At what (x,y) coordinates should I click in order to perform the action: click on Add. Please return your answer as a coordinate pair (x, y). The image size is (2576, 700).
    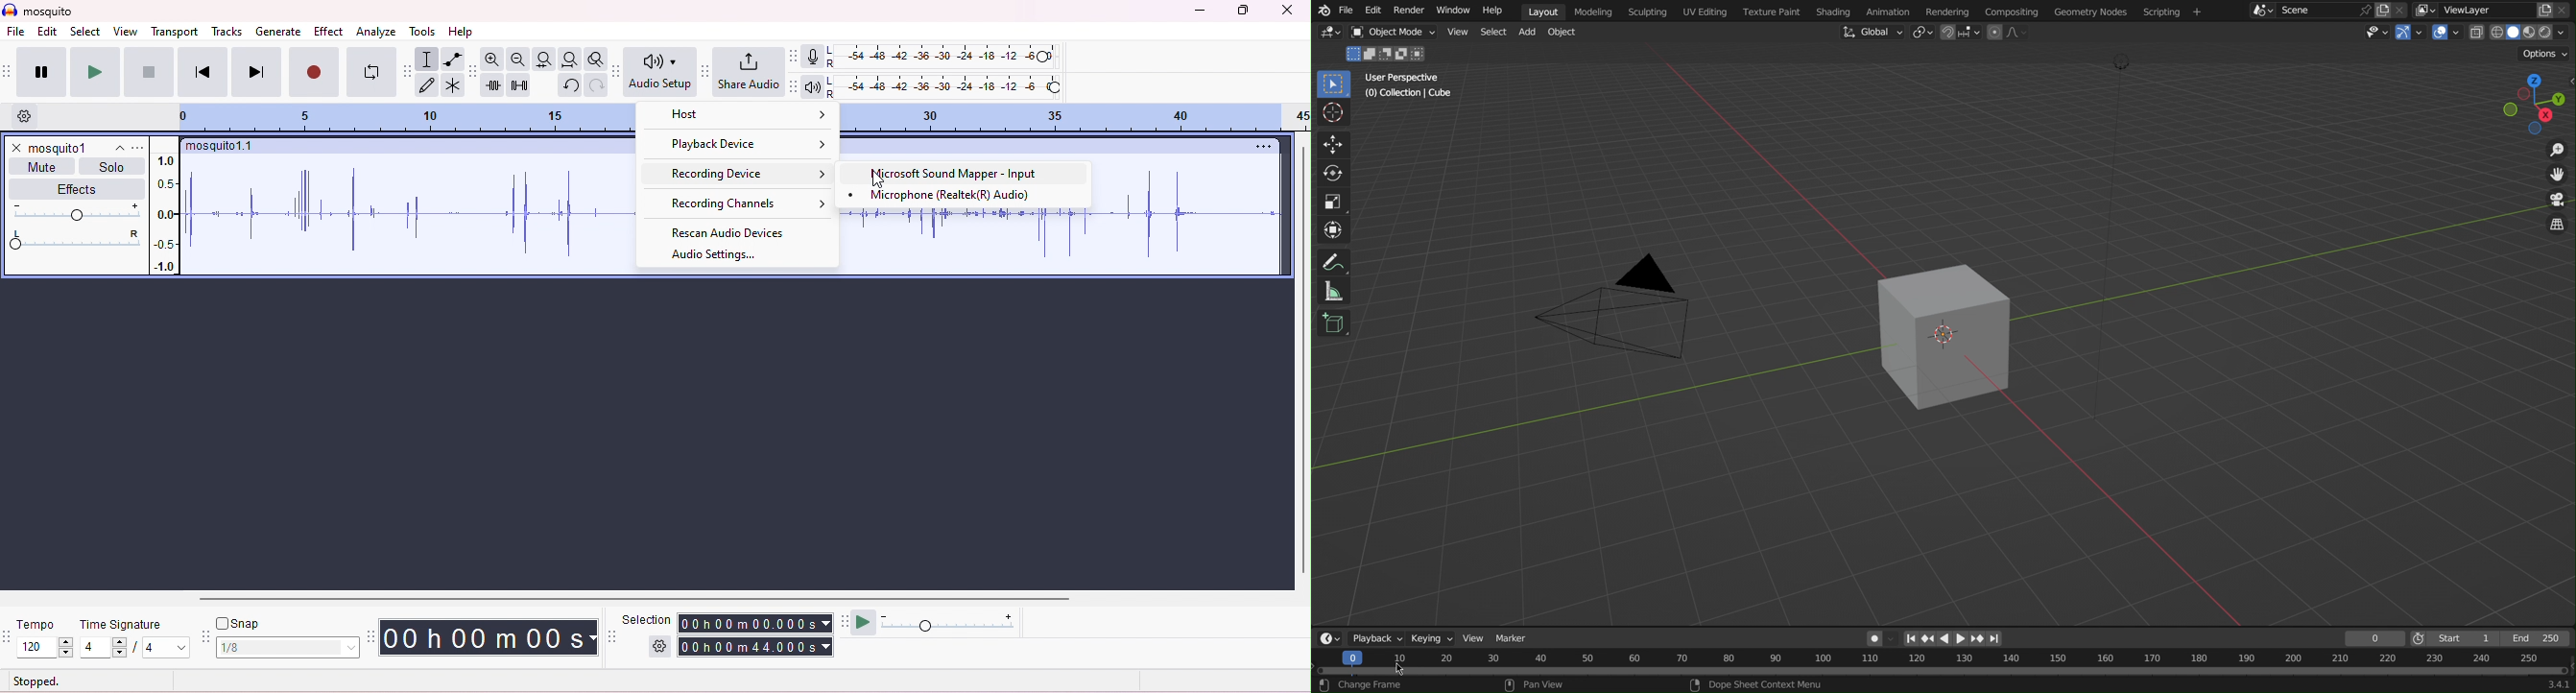
    Looking at the image, I should click on (1532, 32).